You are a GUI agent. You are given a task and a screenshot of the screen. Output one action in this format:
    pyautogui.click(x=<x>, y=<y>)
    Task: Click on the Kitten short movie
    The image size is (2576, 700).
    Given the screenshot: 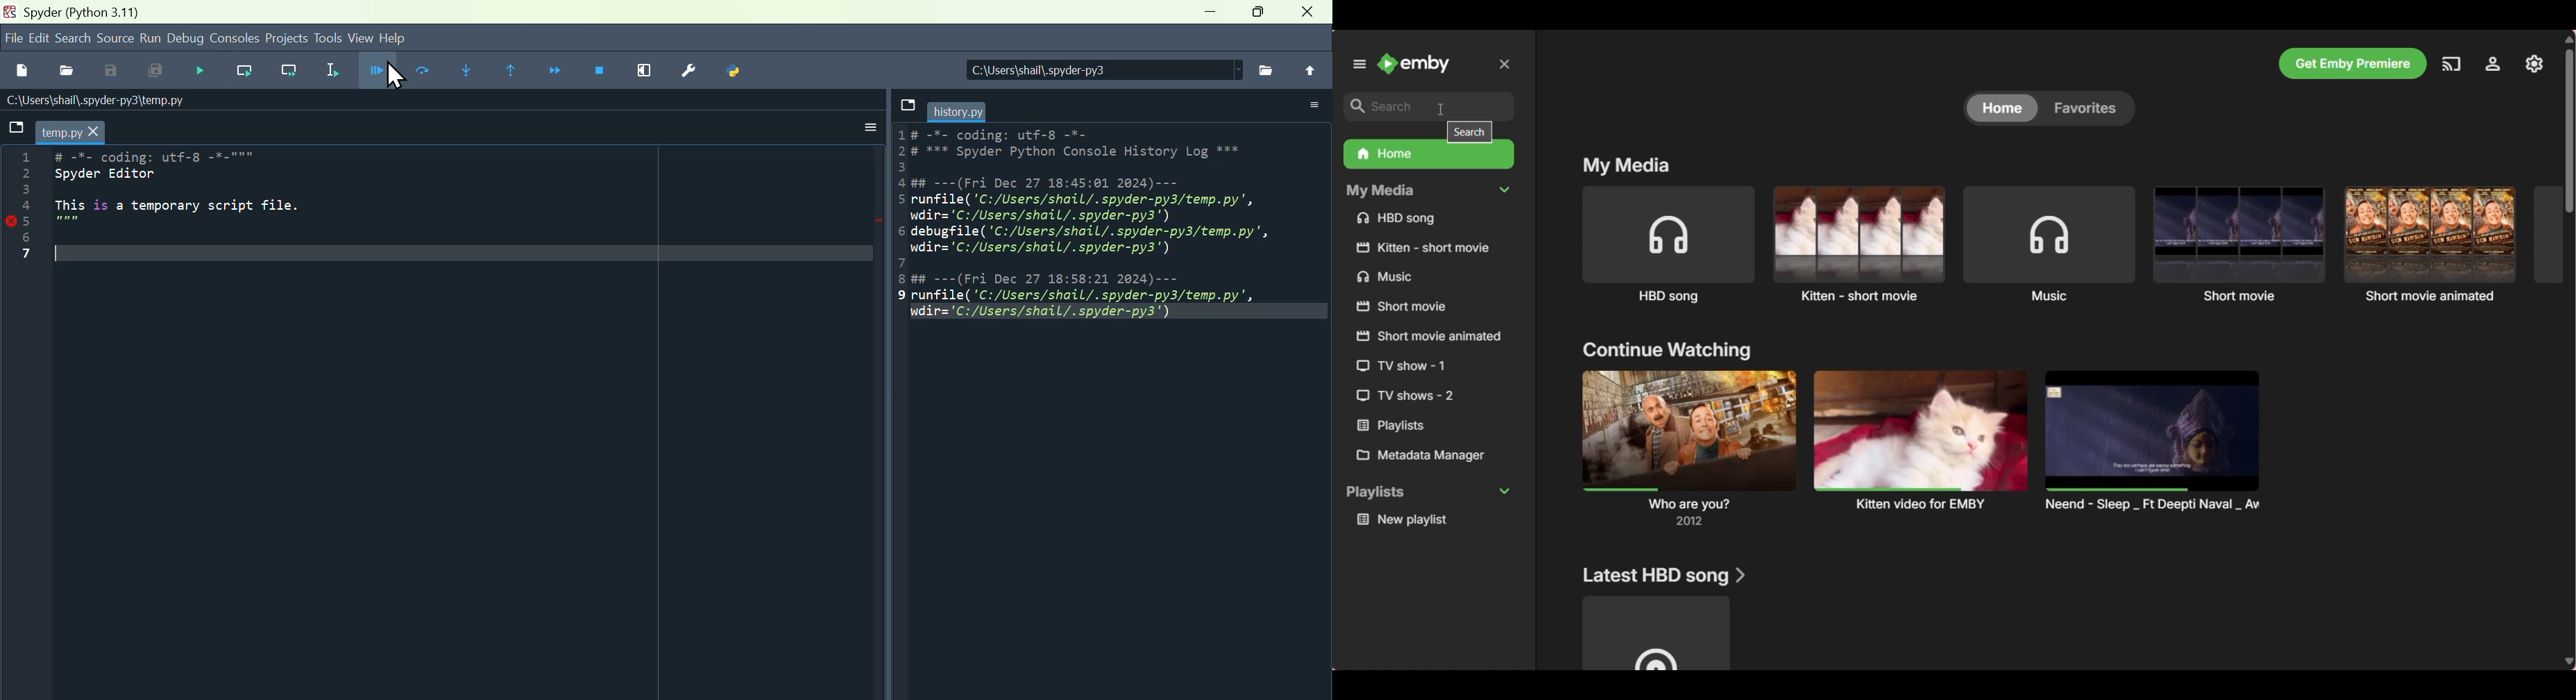 What is the action you would take?
    pyautogui.click(x=1858, y=244)
    